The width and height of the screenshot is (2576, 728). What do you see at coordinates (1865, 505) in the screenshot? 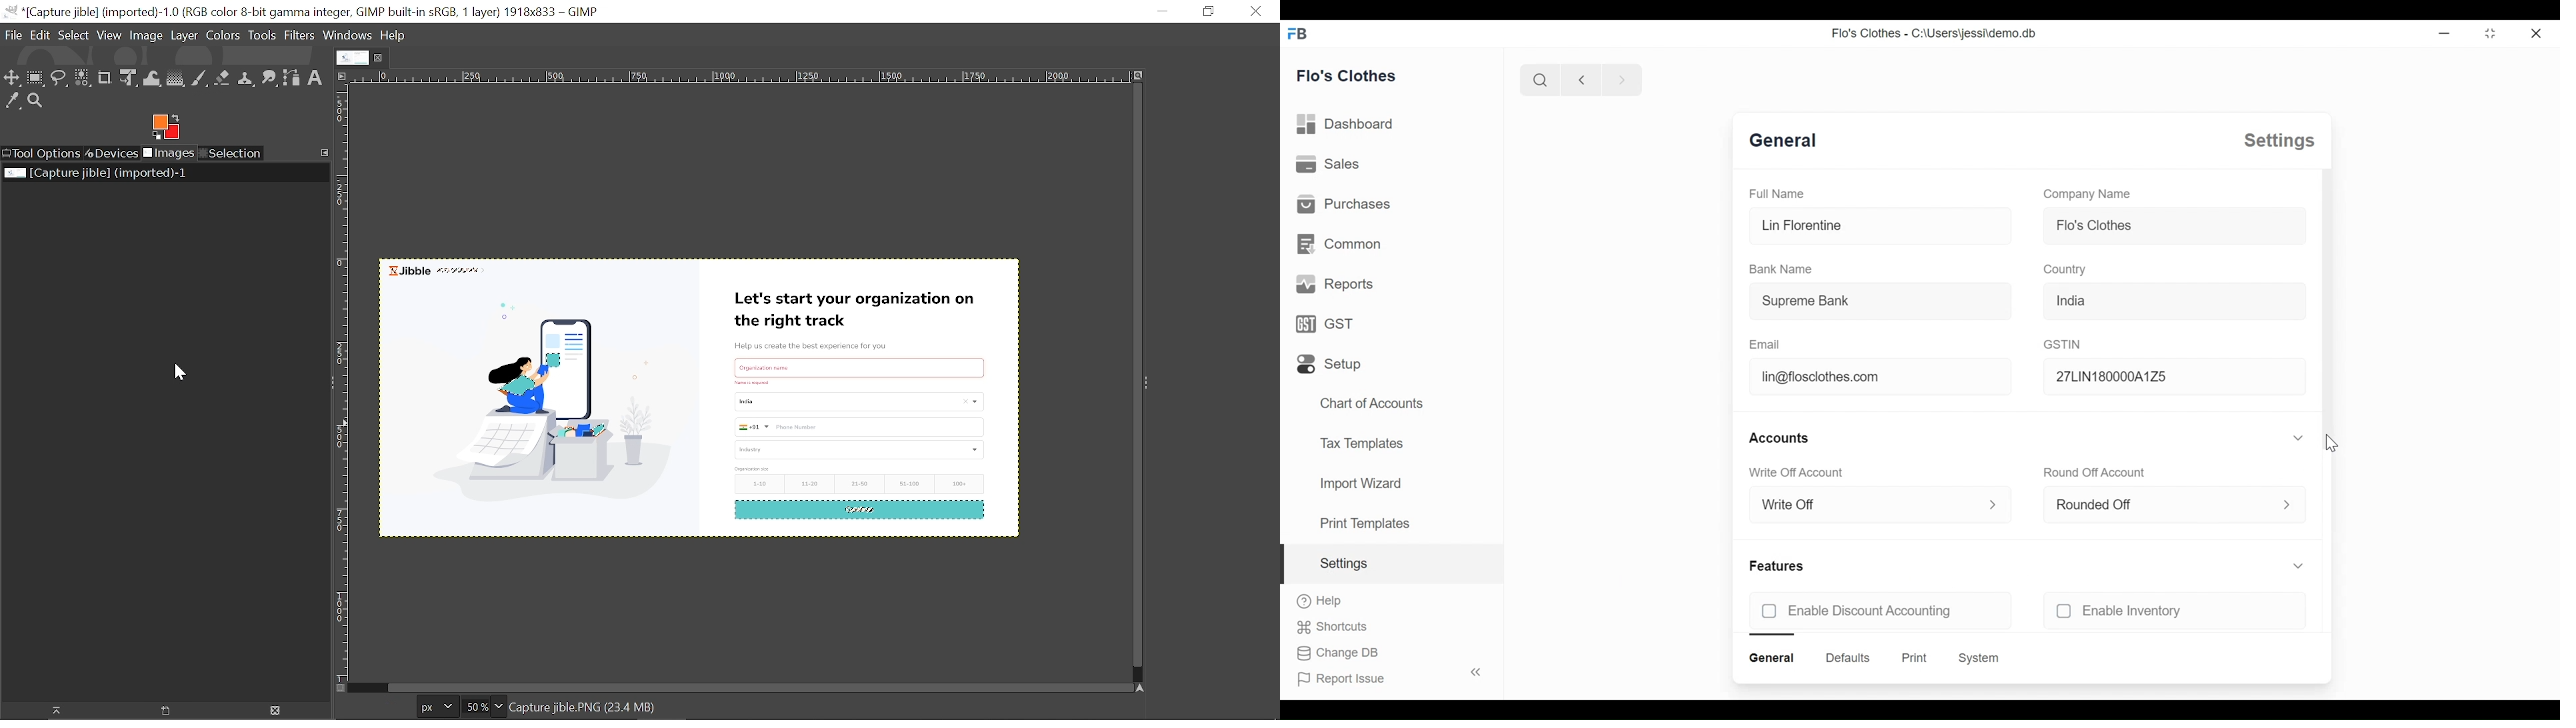
I see `Write Off` at bounding box center [1865, 505].